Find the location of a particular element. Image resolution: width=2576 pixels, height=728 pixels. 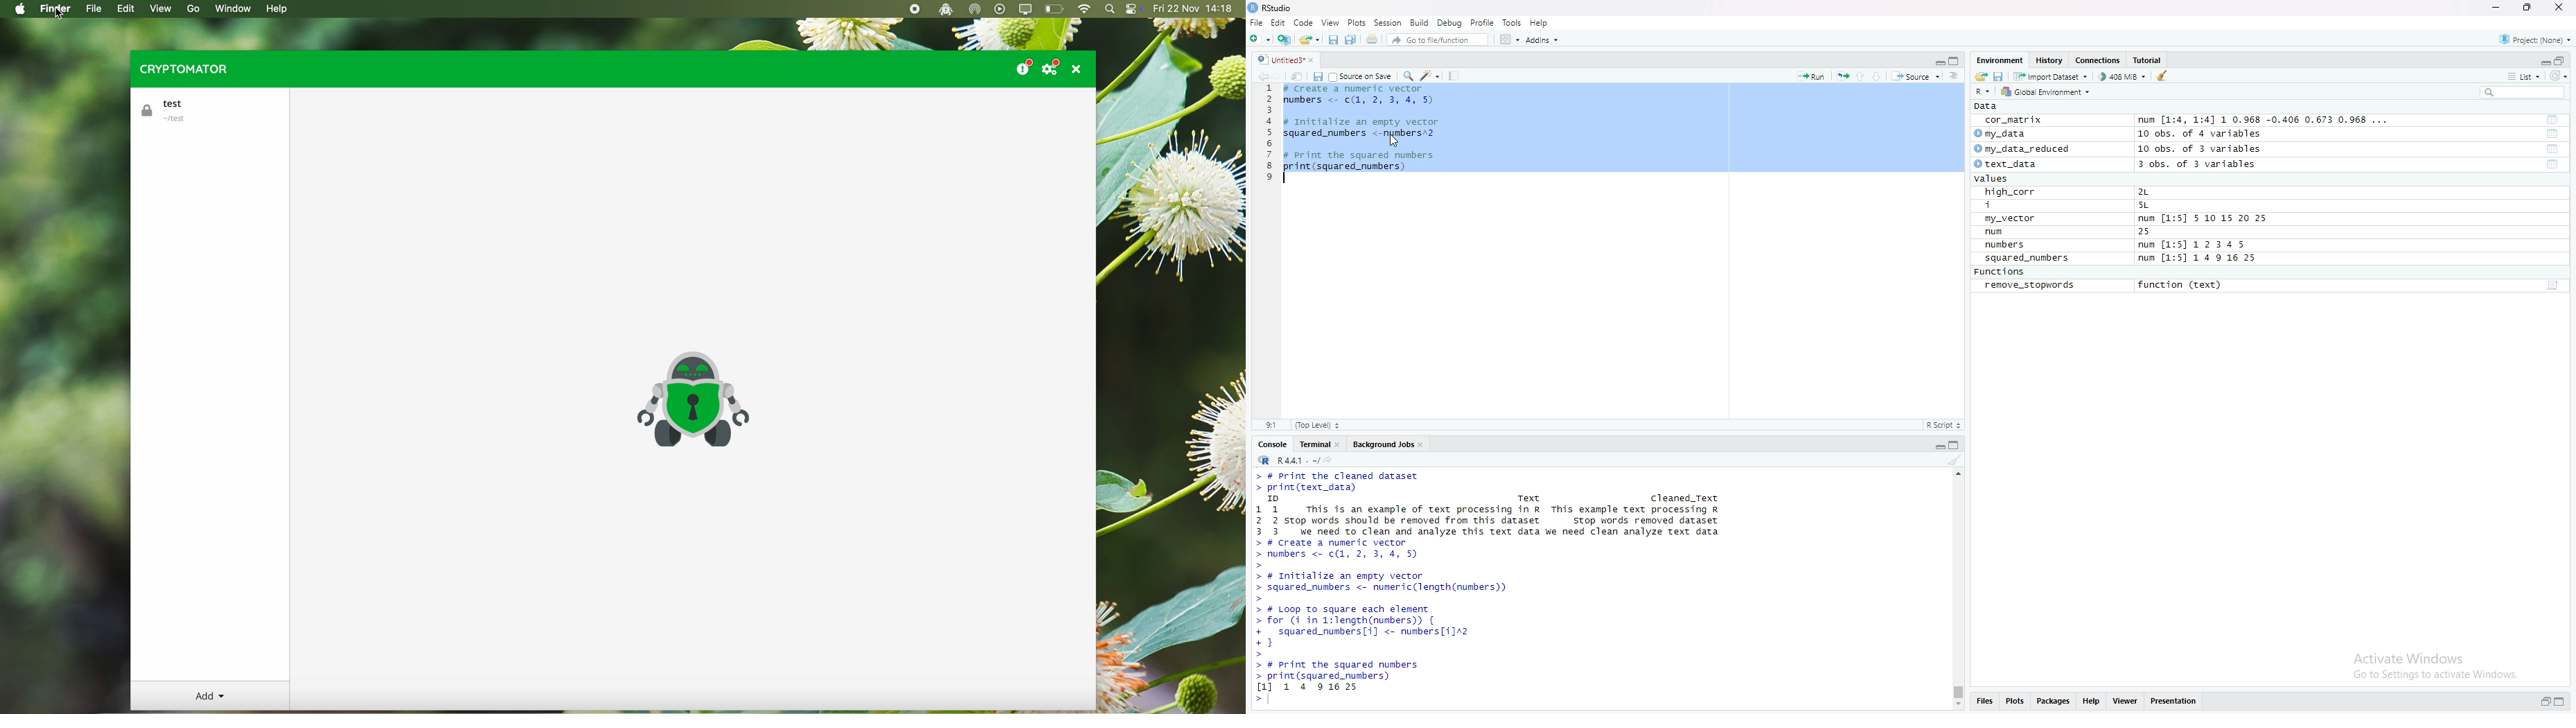

© my_data_reduced is located at coordinates (2020, 149).